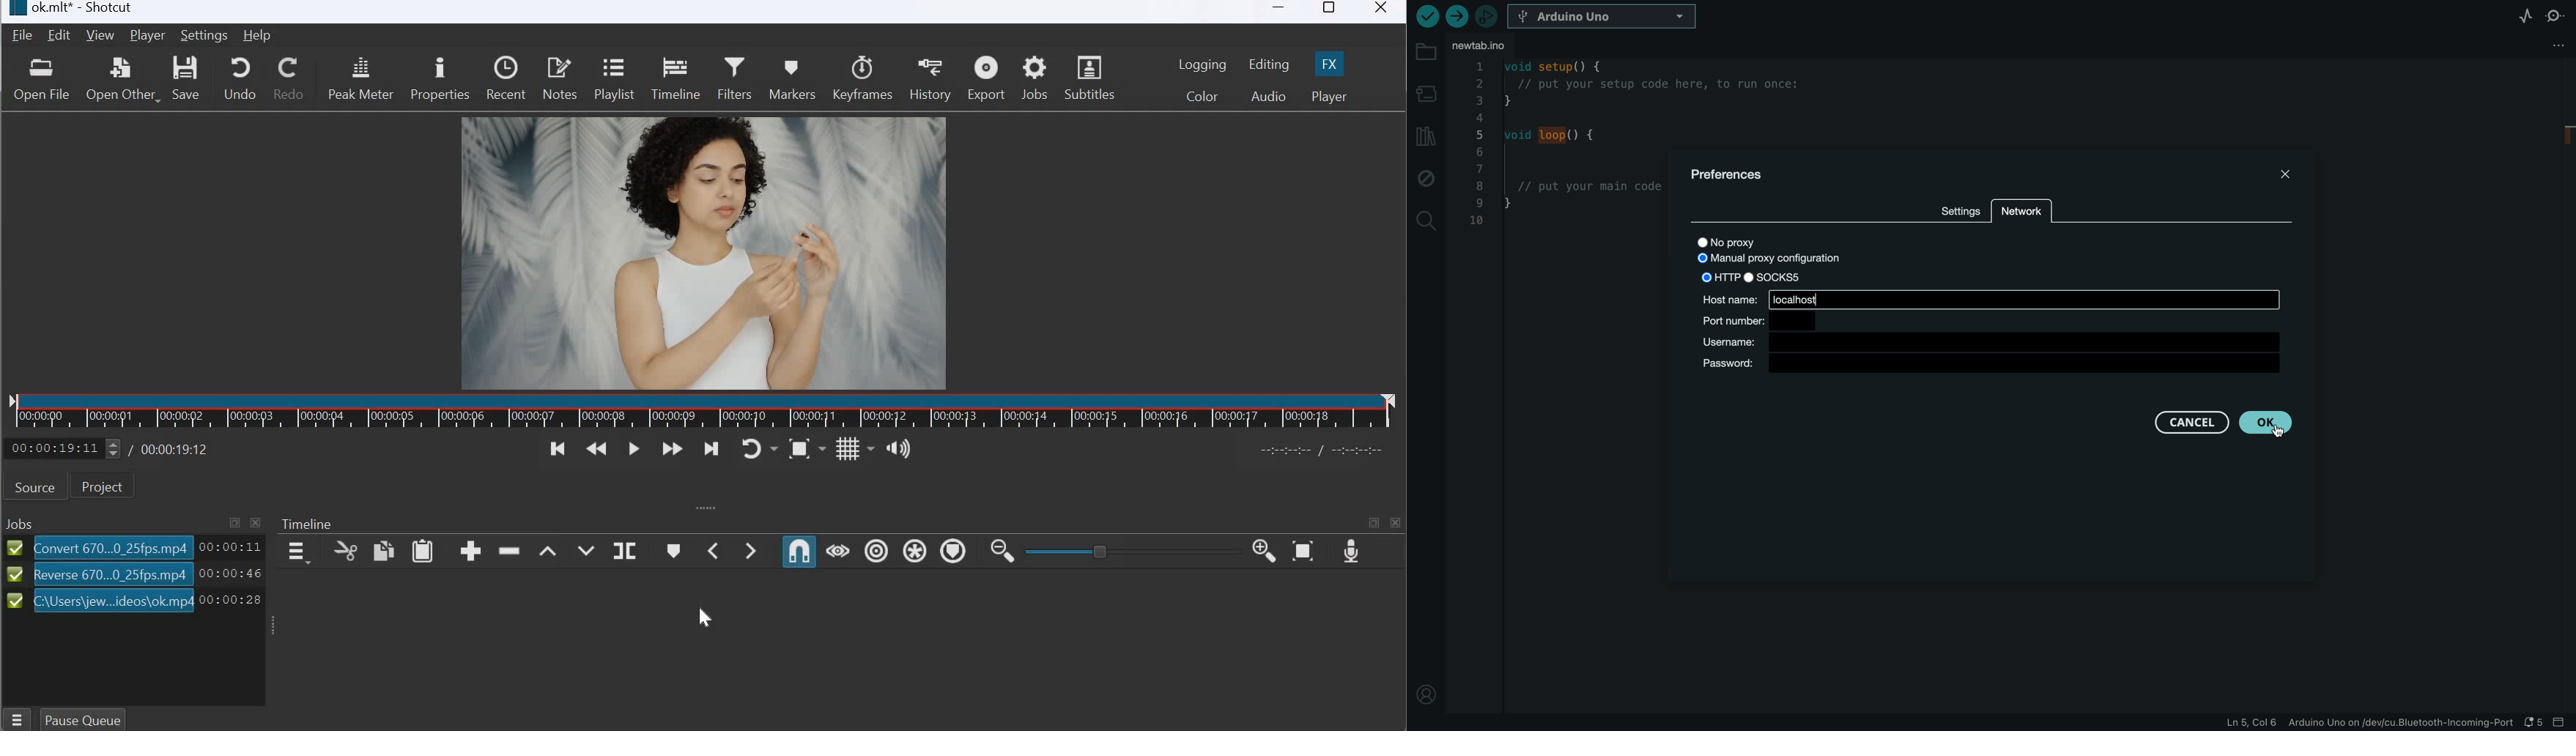 The width and height of the screenshot is (2576, 756). I want to click on Minimize, so click(1279, 12).